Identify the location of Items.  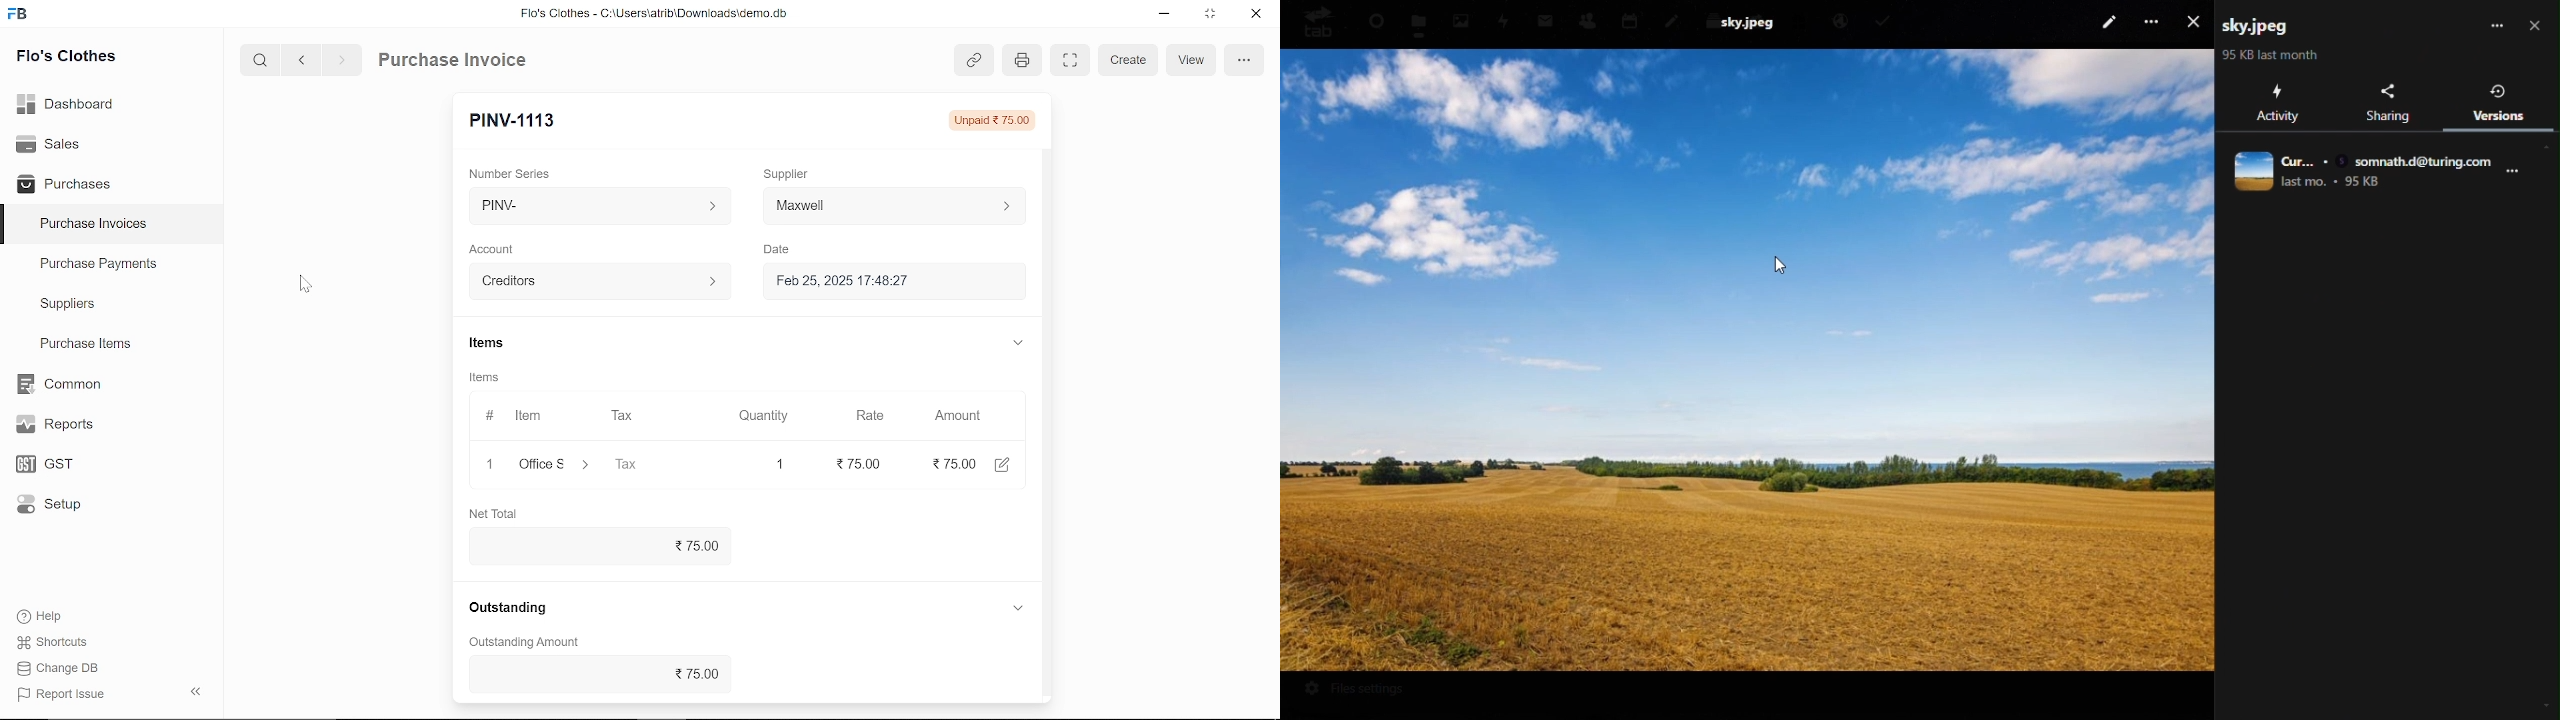
(490, 379).